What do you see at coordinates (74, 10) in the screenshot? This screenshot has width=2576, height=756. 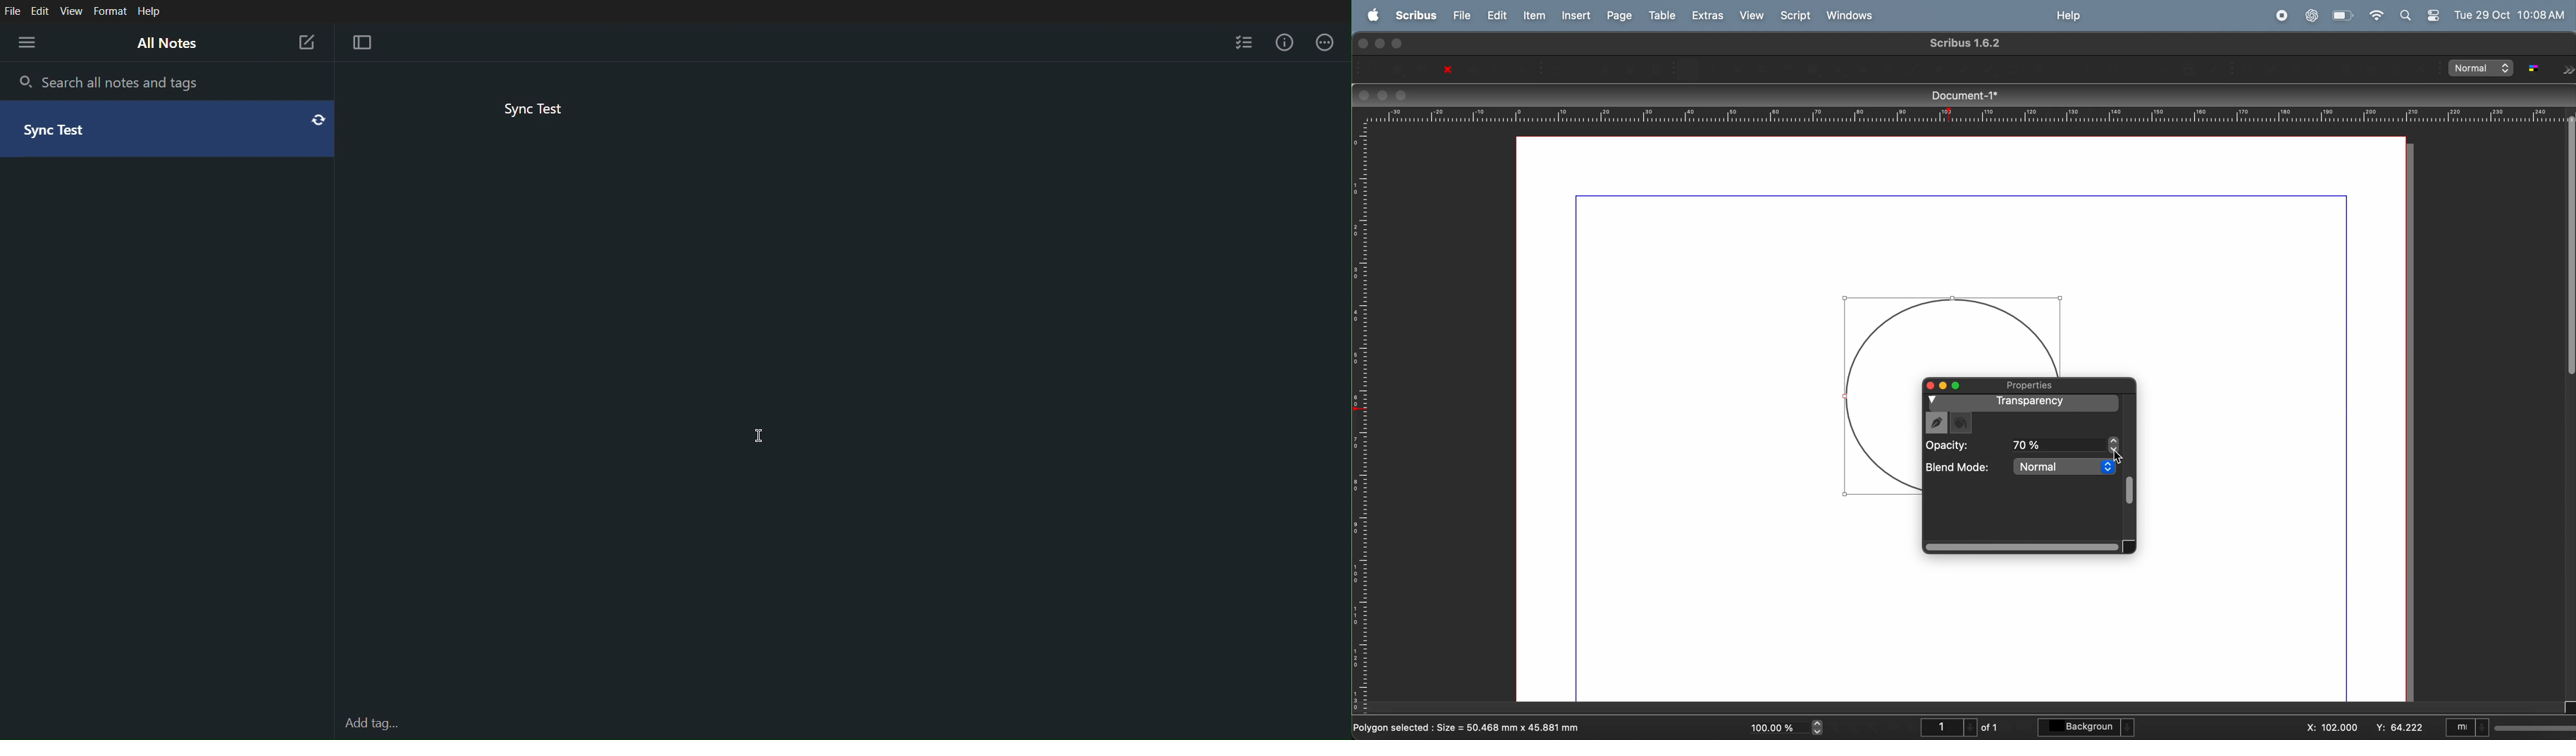 I see `View` at bounding box center [74, 10].